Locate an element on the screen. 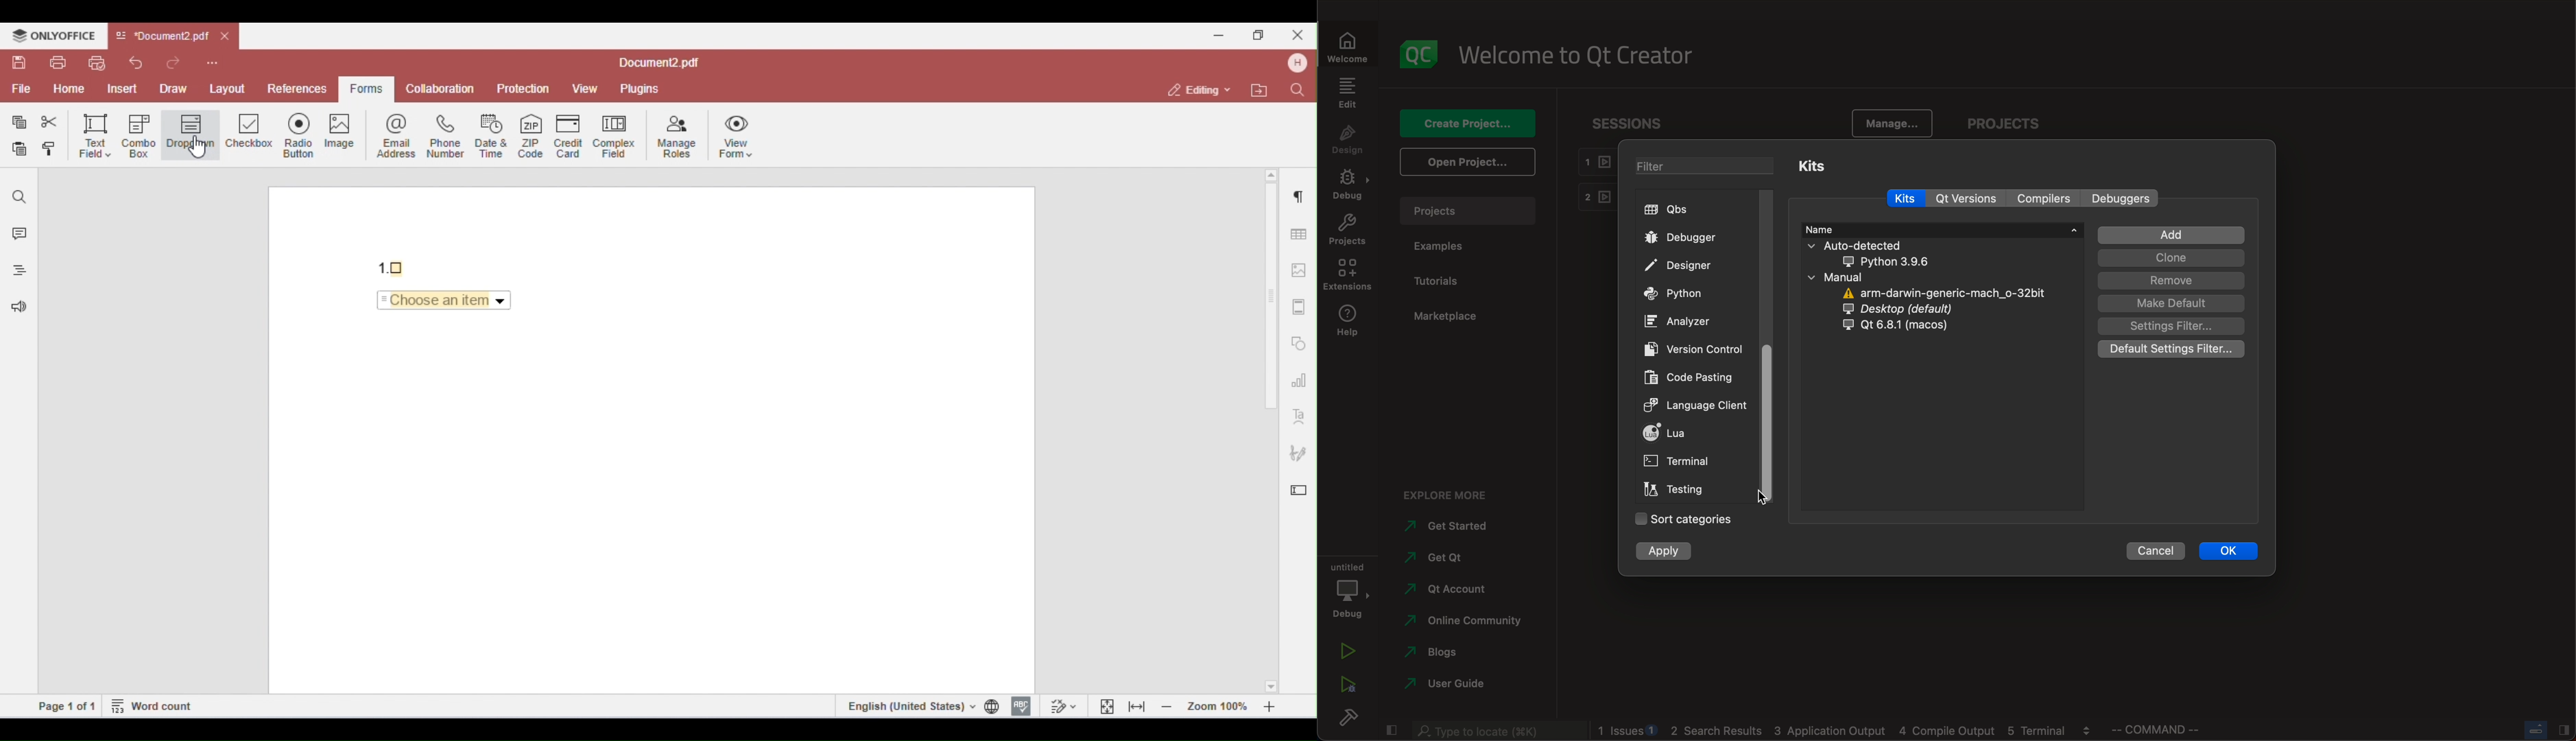 The image size is (2576, 756). welcome is located at coordinates (1575, 56).